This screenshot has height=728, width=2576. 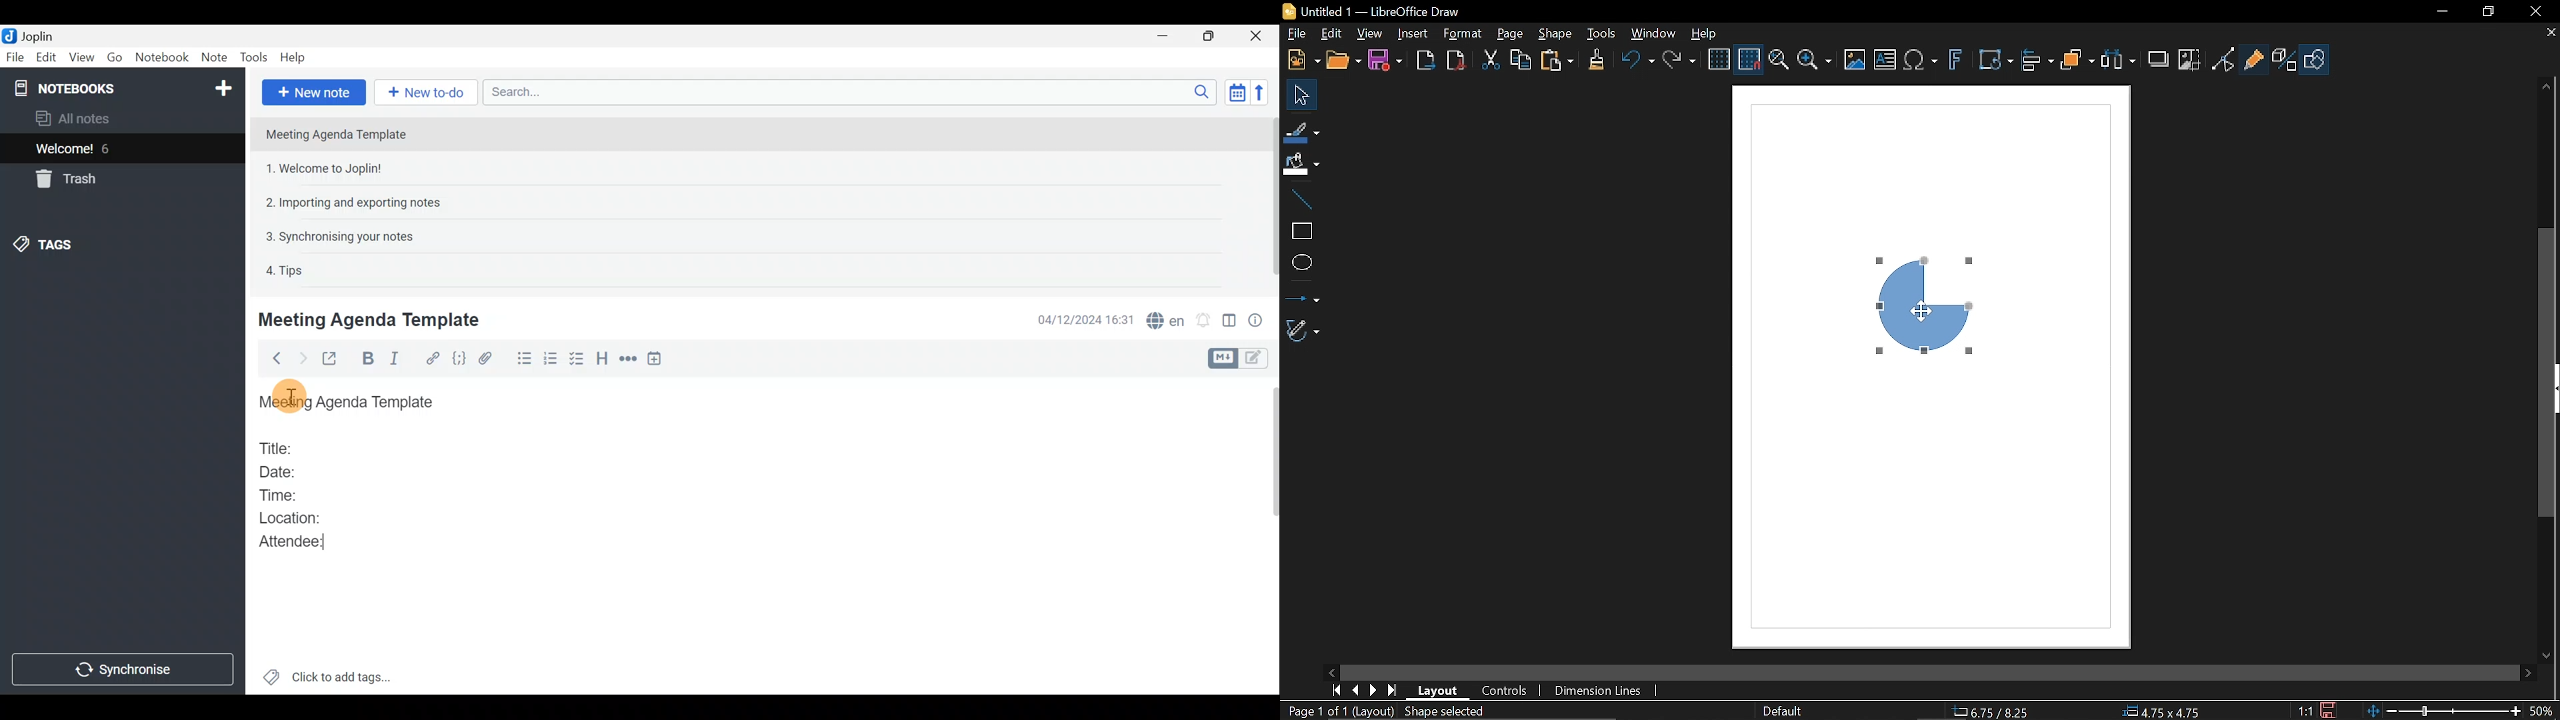 I want to click on Paste, so click(x=1557, y=61).